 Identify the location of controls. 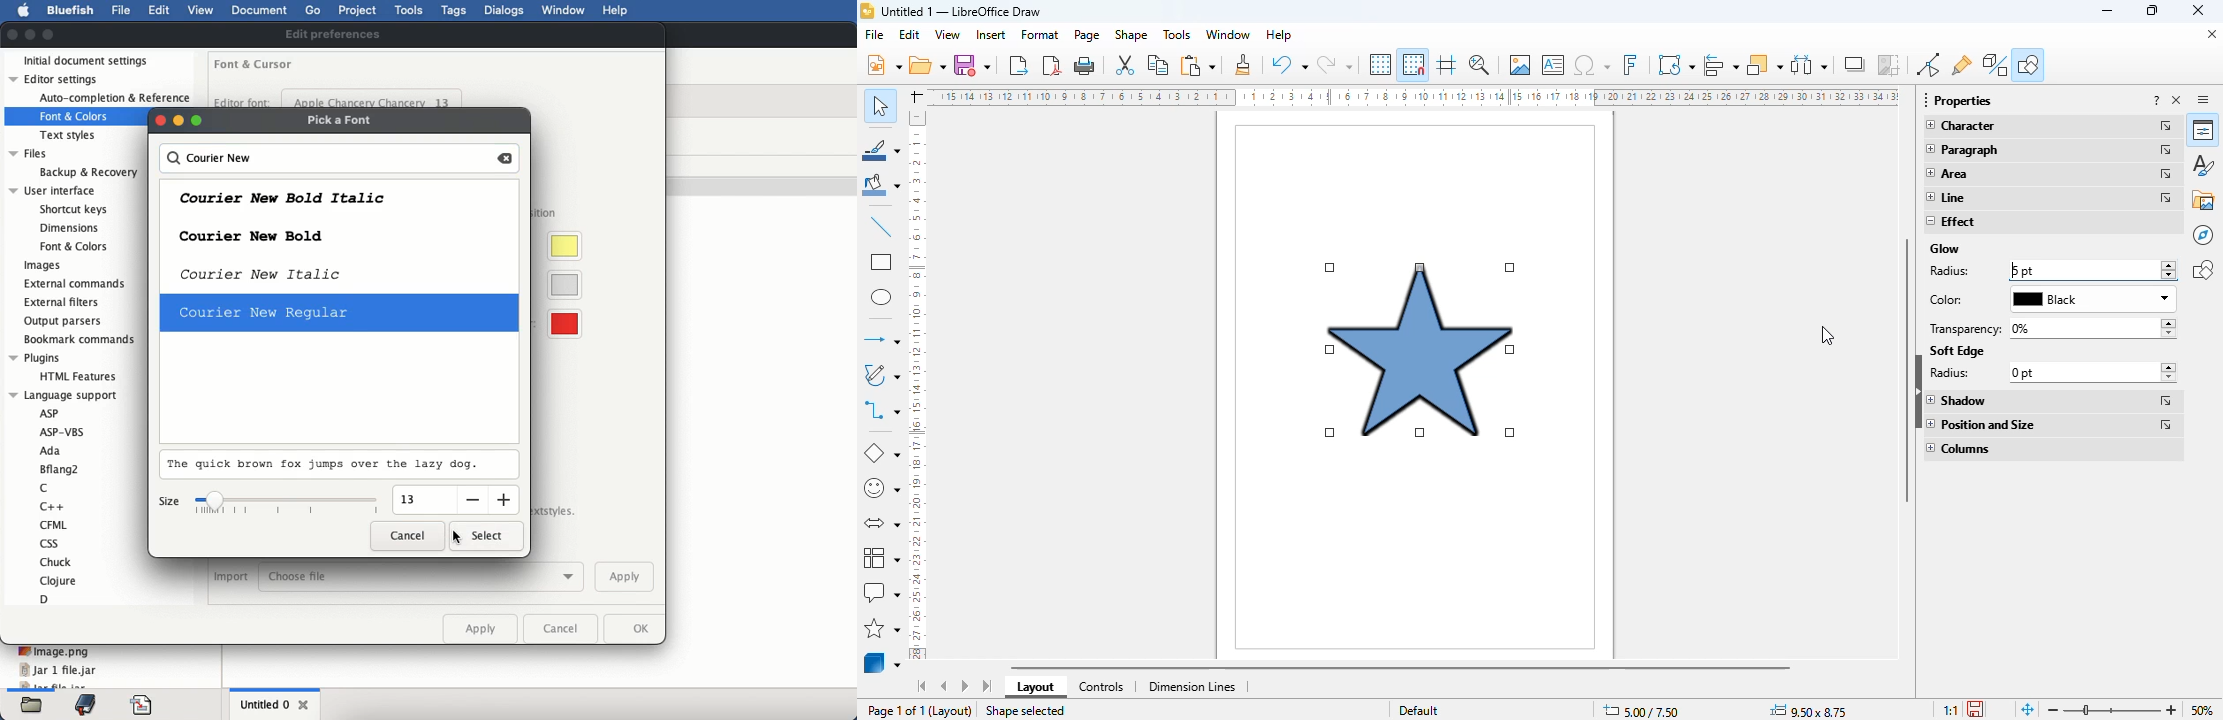
(1102, 688).